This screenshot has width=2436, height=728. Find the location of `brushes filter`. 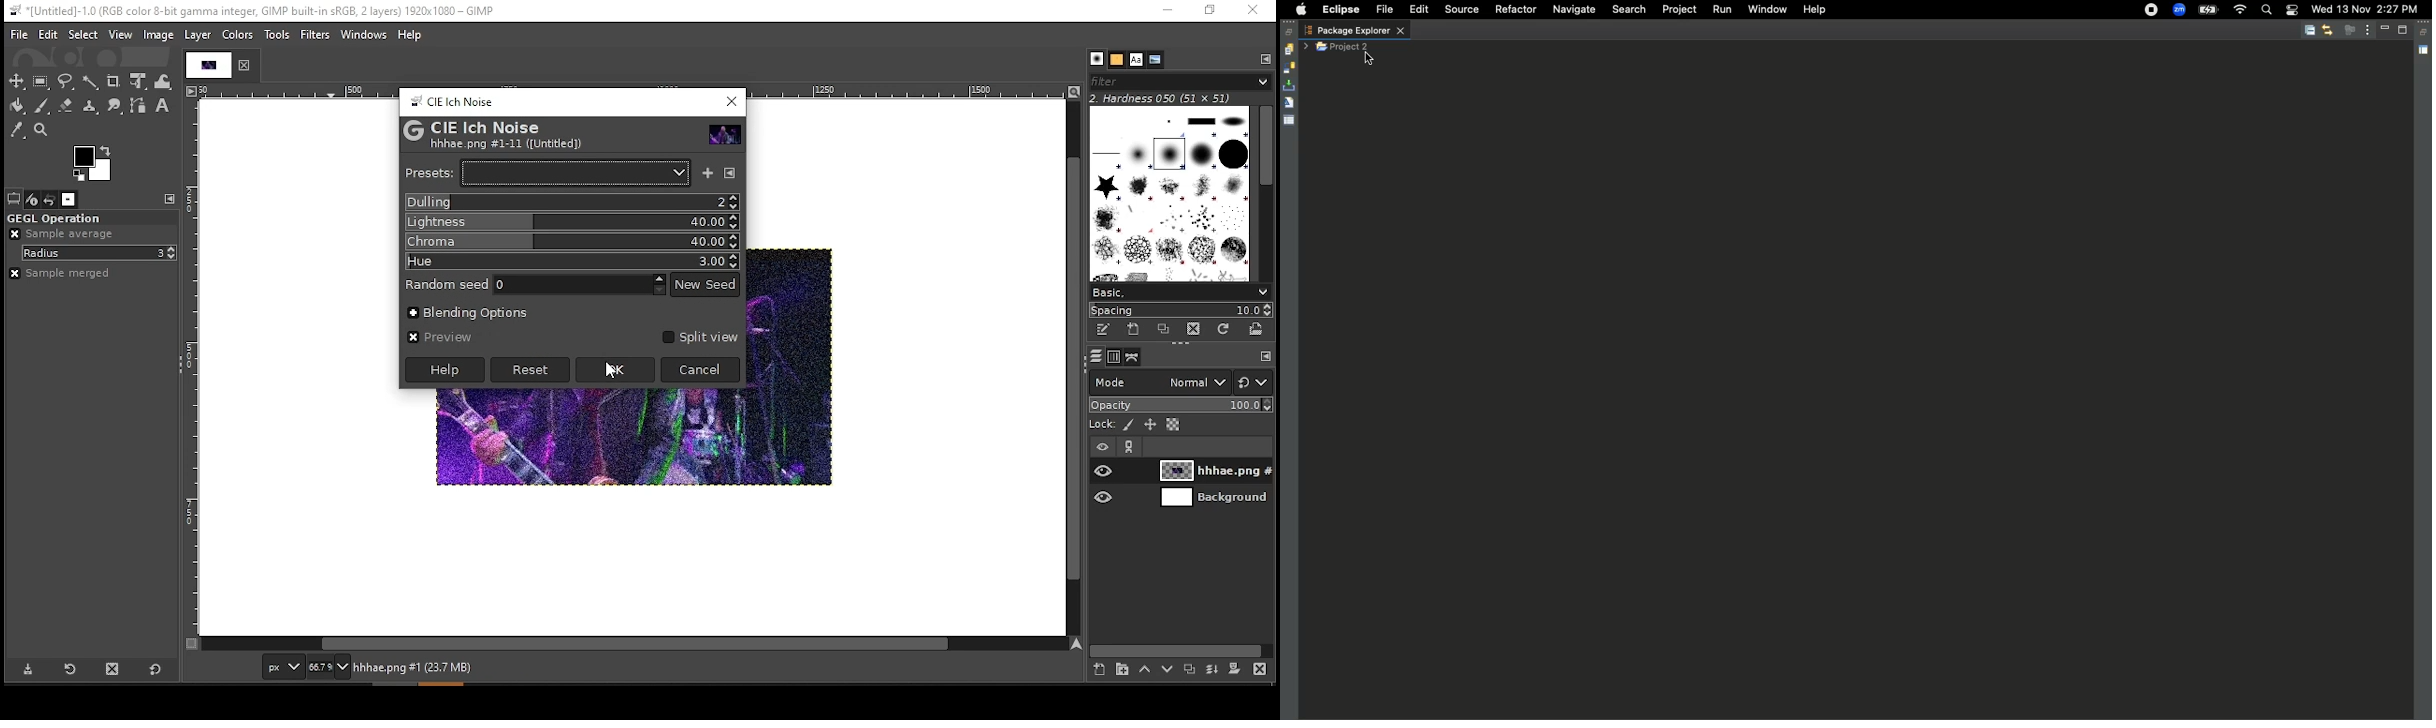

brushes filter is located at coordinates (1178, 81).